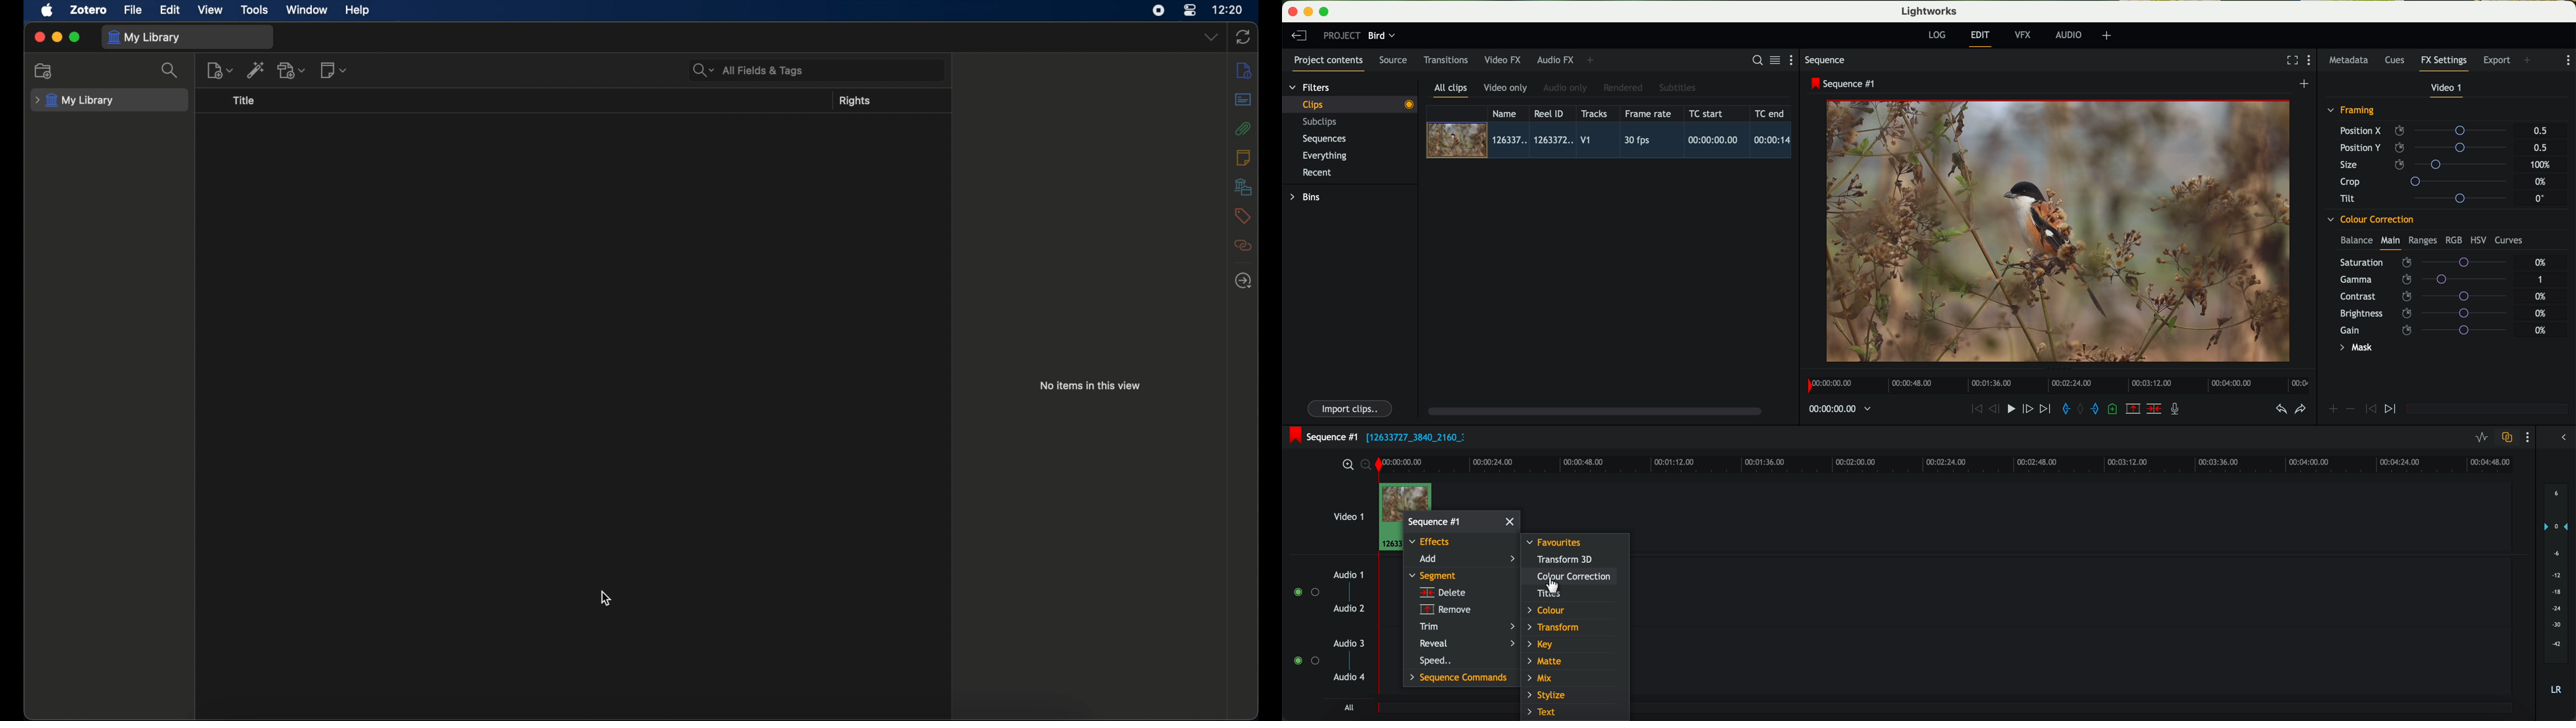 The height and width of the screenshot is (728, 2576). What do you see at coordinates (1462, 679) in the screenshot?
I see `sequence commands` at bounding box center [1462, 679].